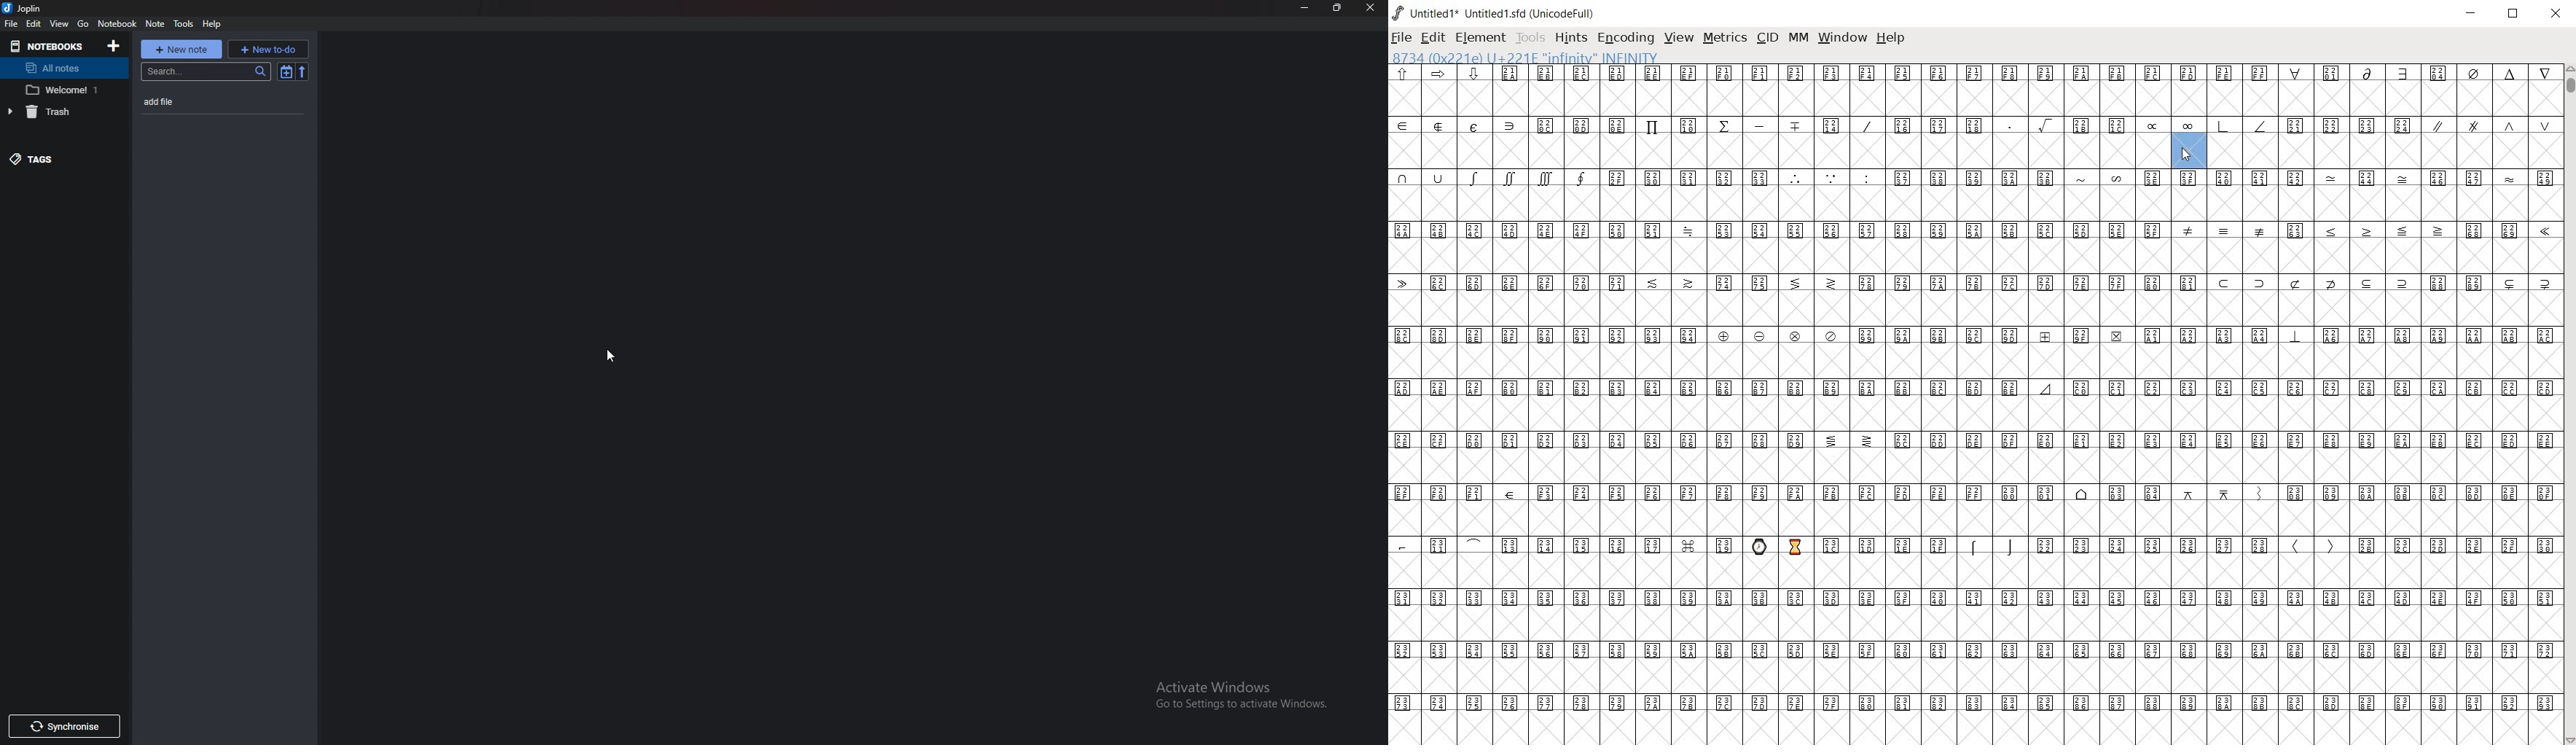  What do you see at coordinates (1880, 545) in the screenshot?
I see `Unicode code points` at bounding box center [1880, 545].